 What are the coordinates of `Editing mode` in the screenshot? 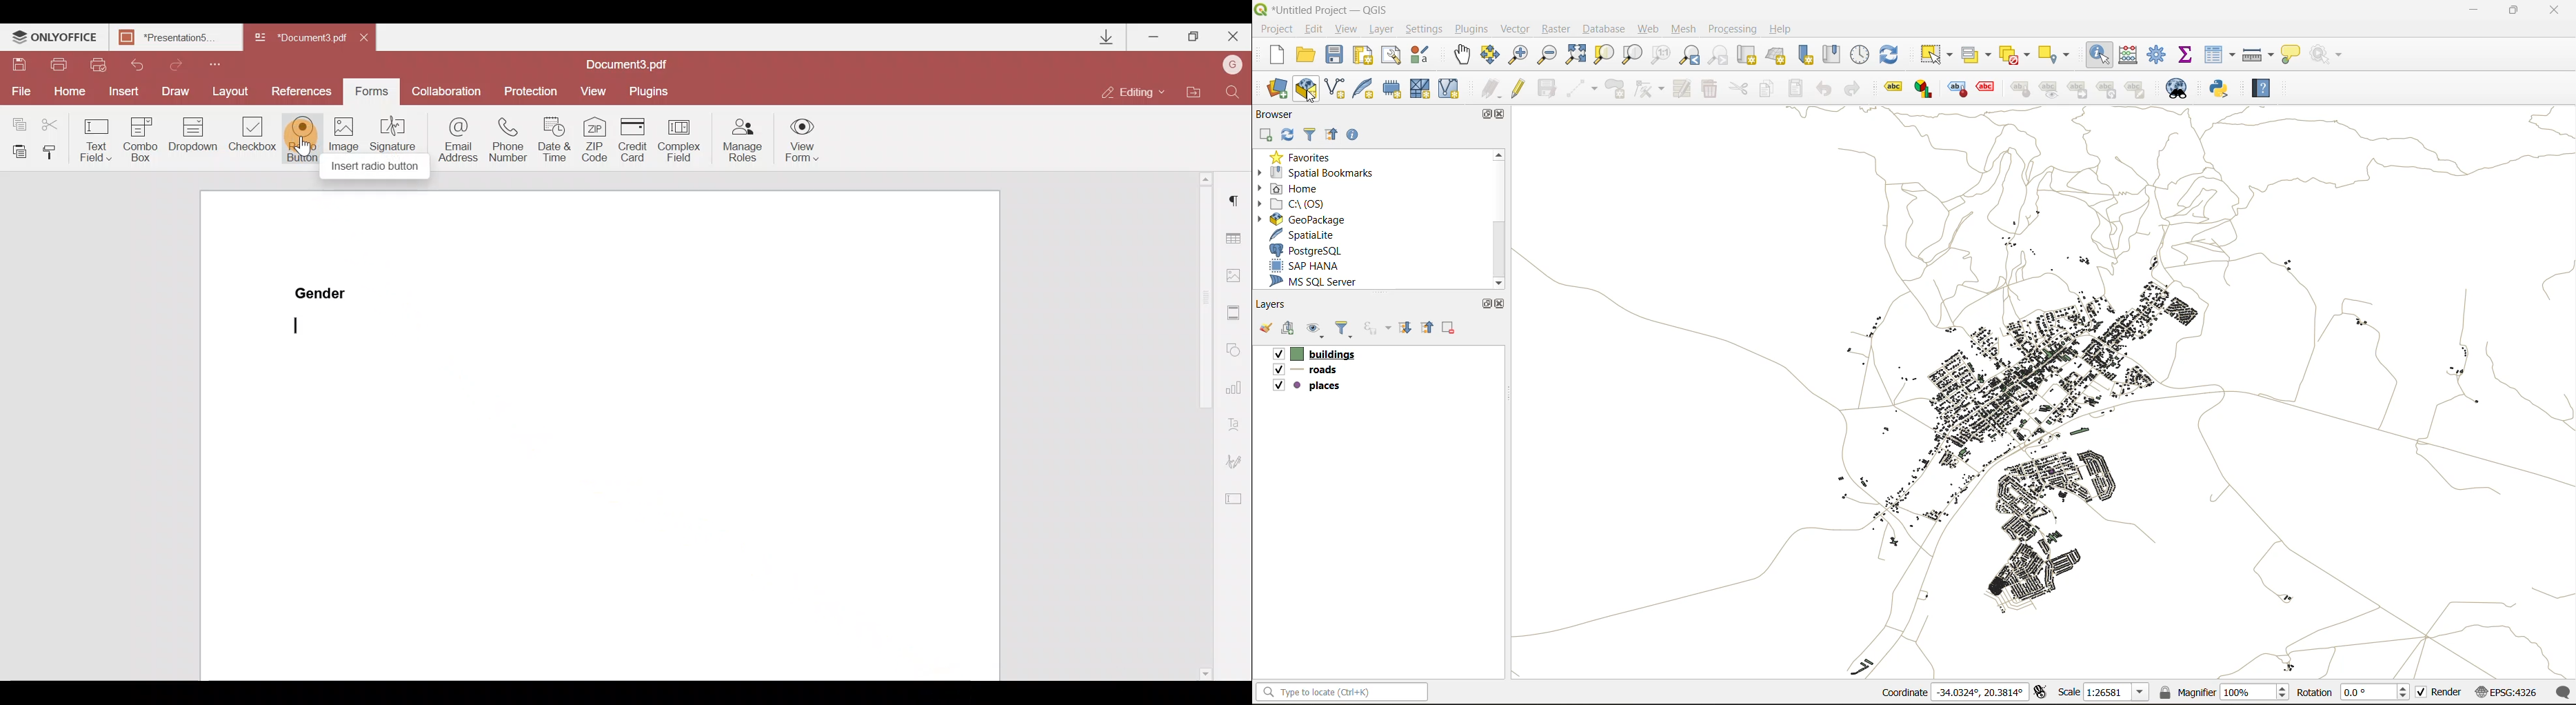 It's located at (1139, 87).